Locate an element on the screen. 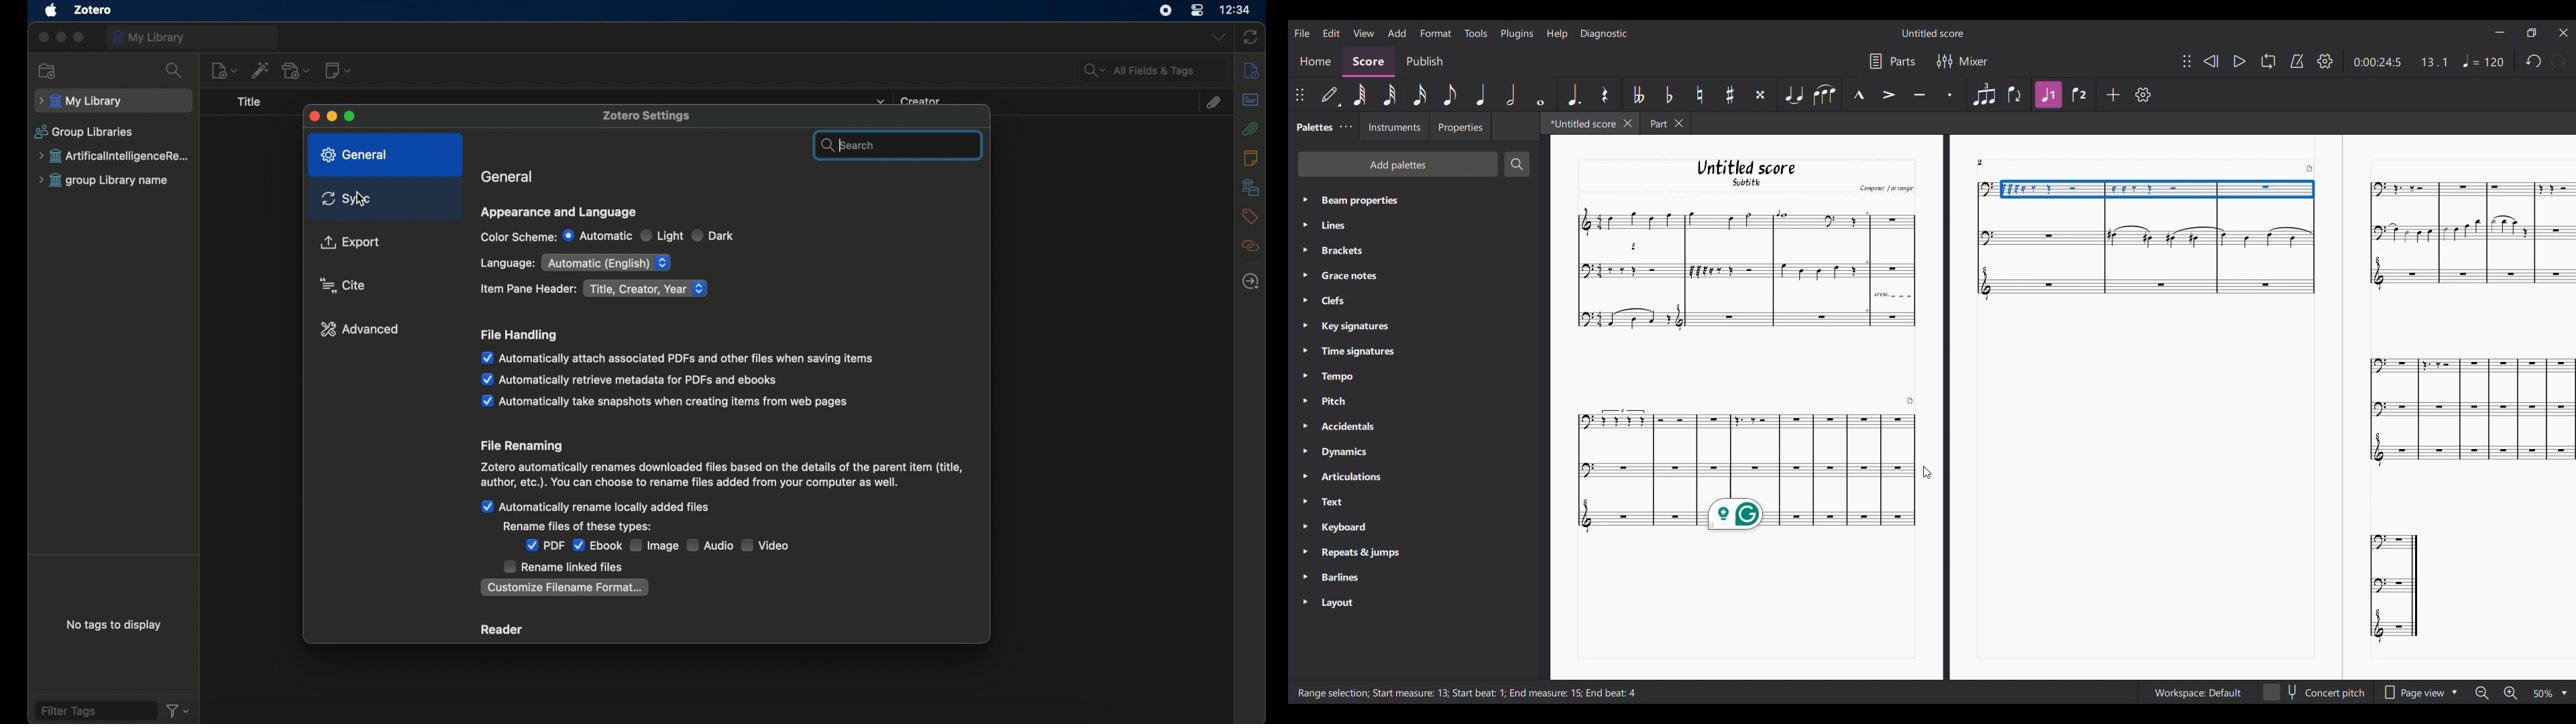  Accent is located at coordinates (1888, 95).